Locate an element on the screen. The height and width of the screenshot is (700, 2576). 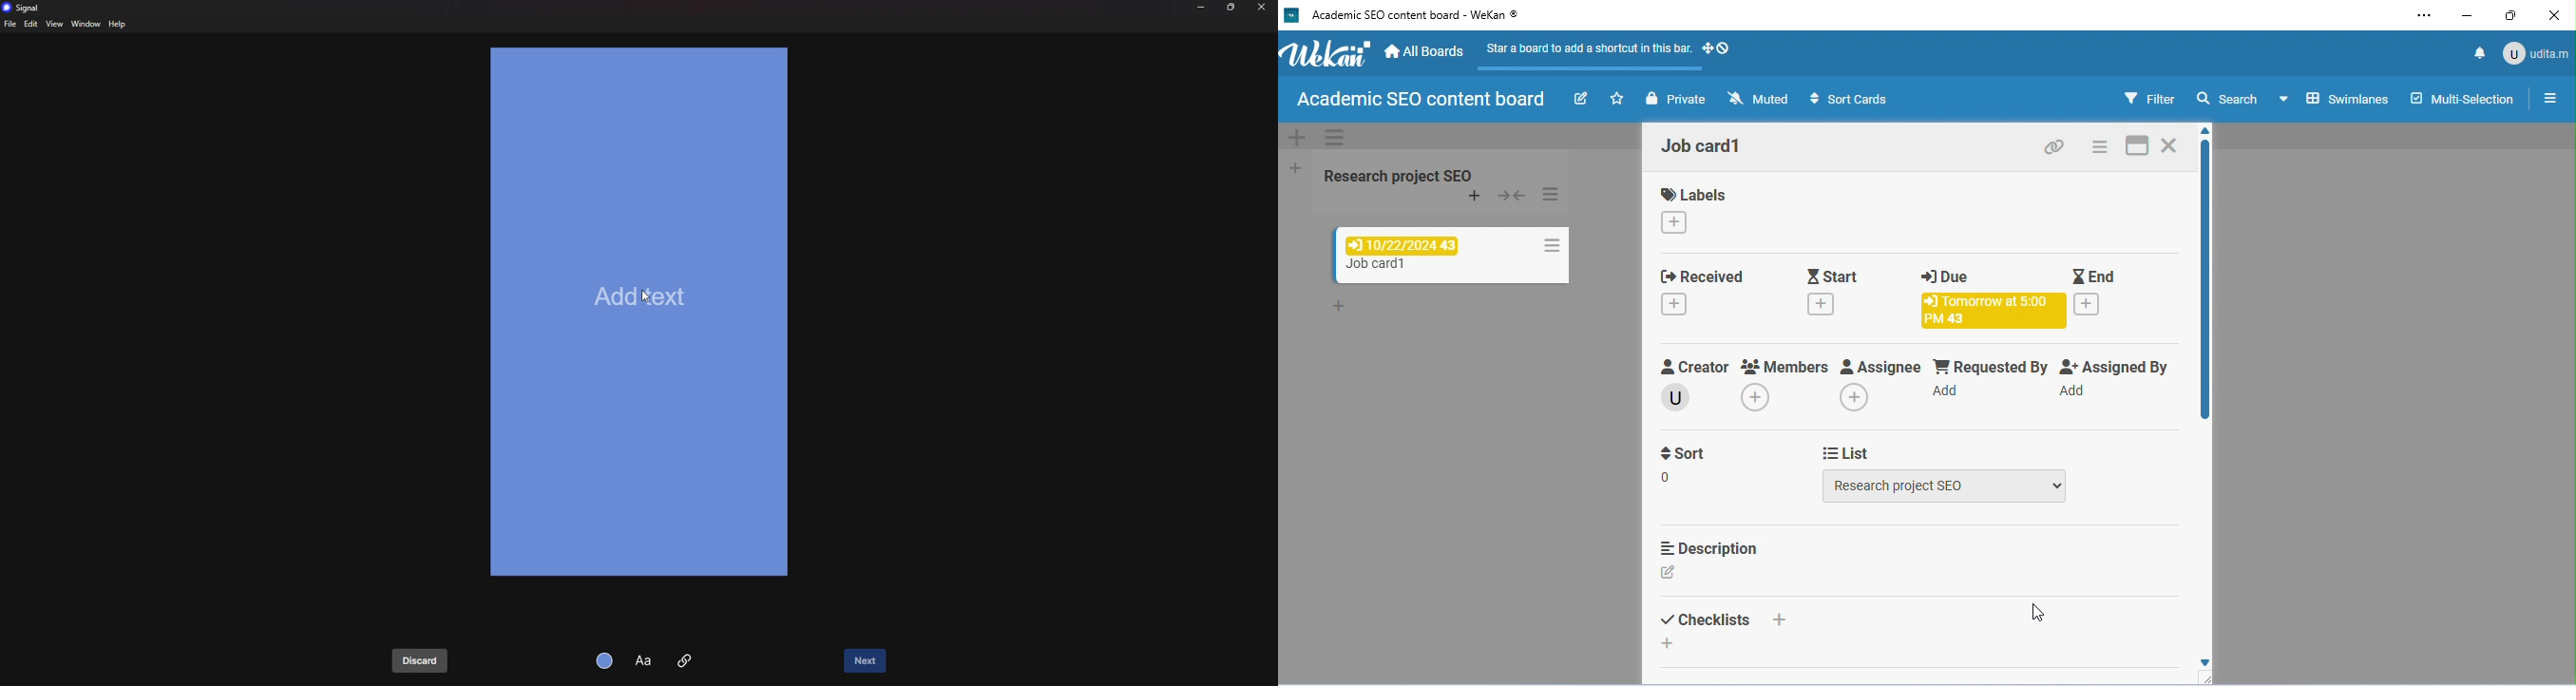
resize is located at coordinates (1233, 7).